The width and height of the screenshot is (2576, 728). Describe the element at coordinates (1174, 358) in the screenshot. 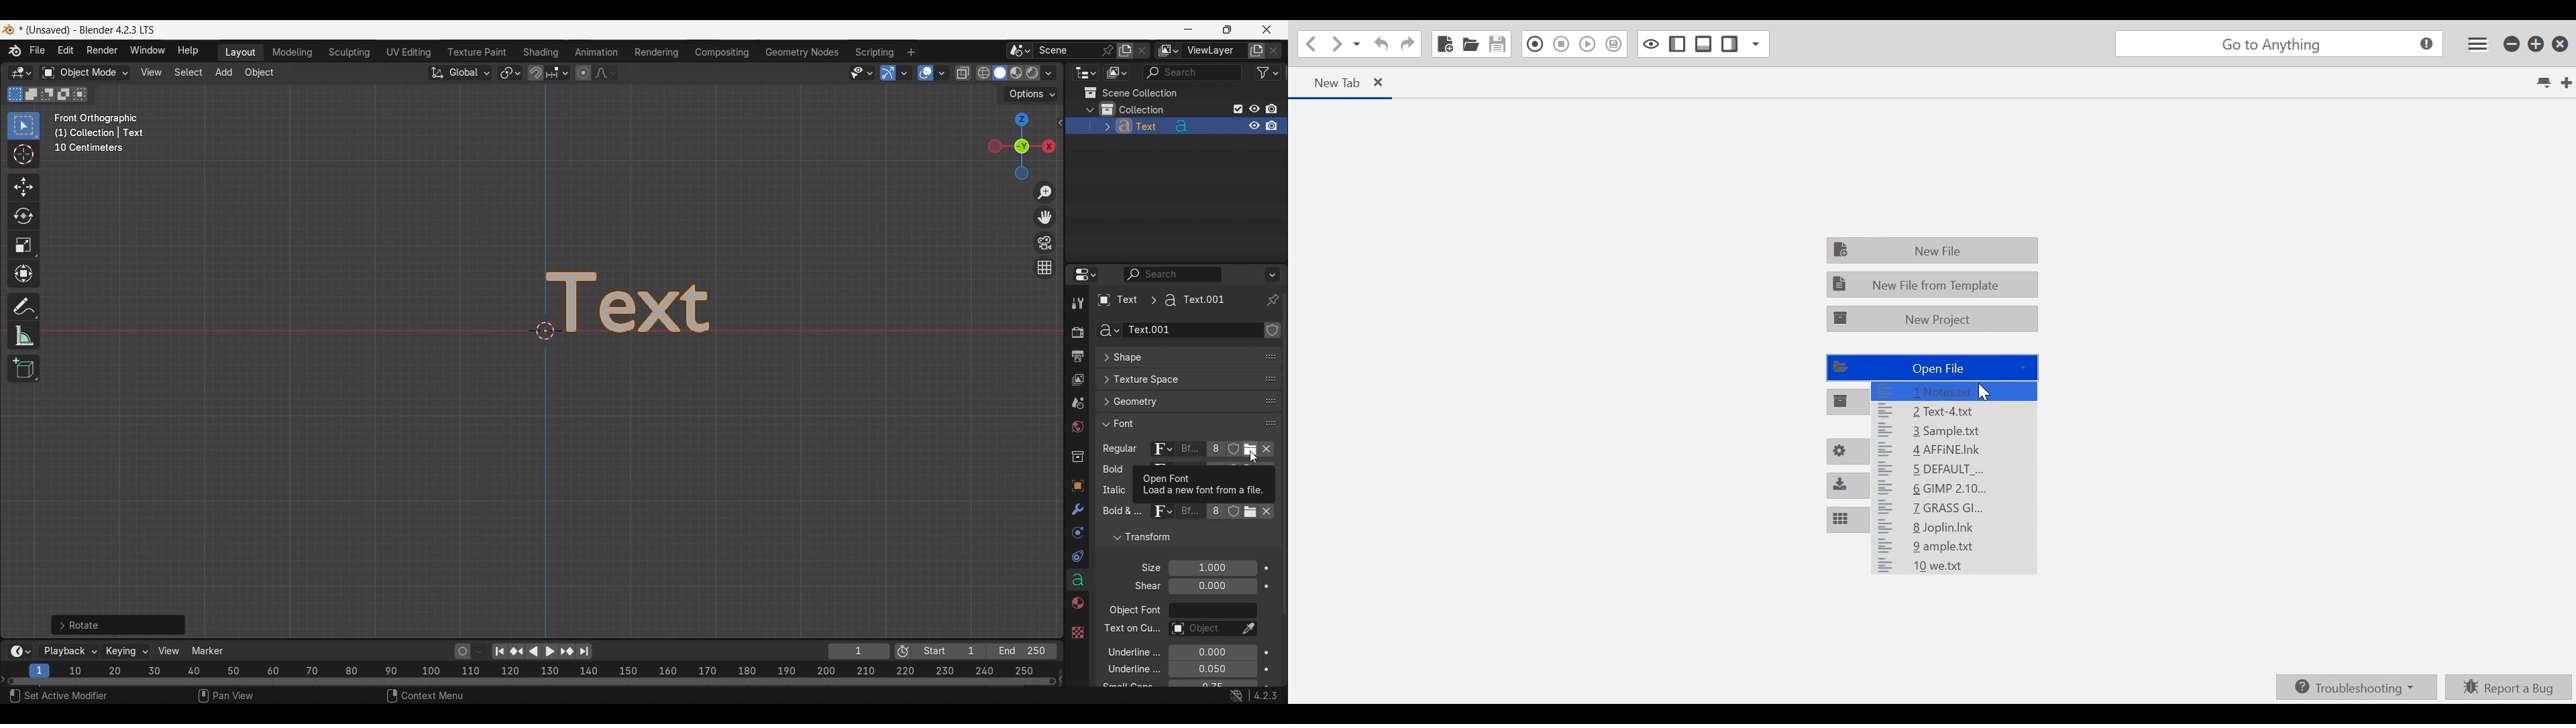

I see `Click to expand Shape` at that location.